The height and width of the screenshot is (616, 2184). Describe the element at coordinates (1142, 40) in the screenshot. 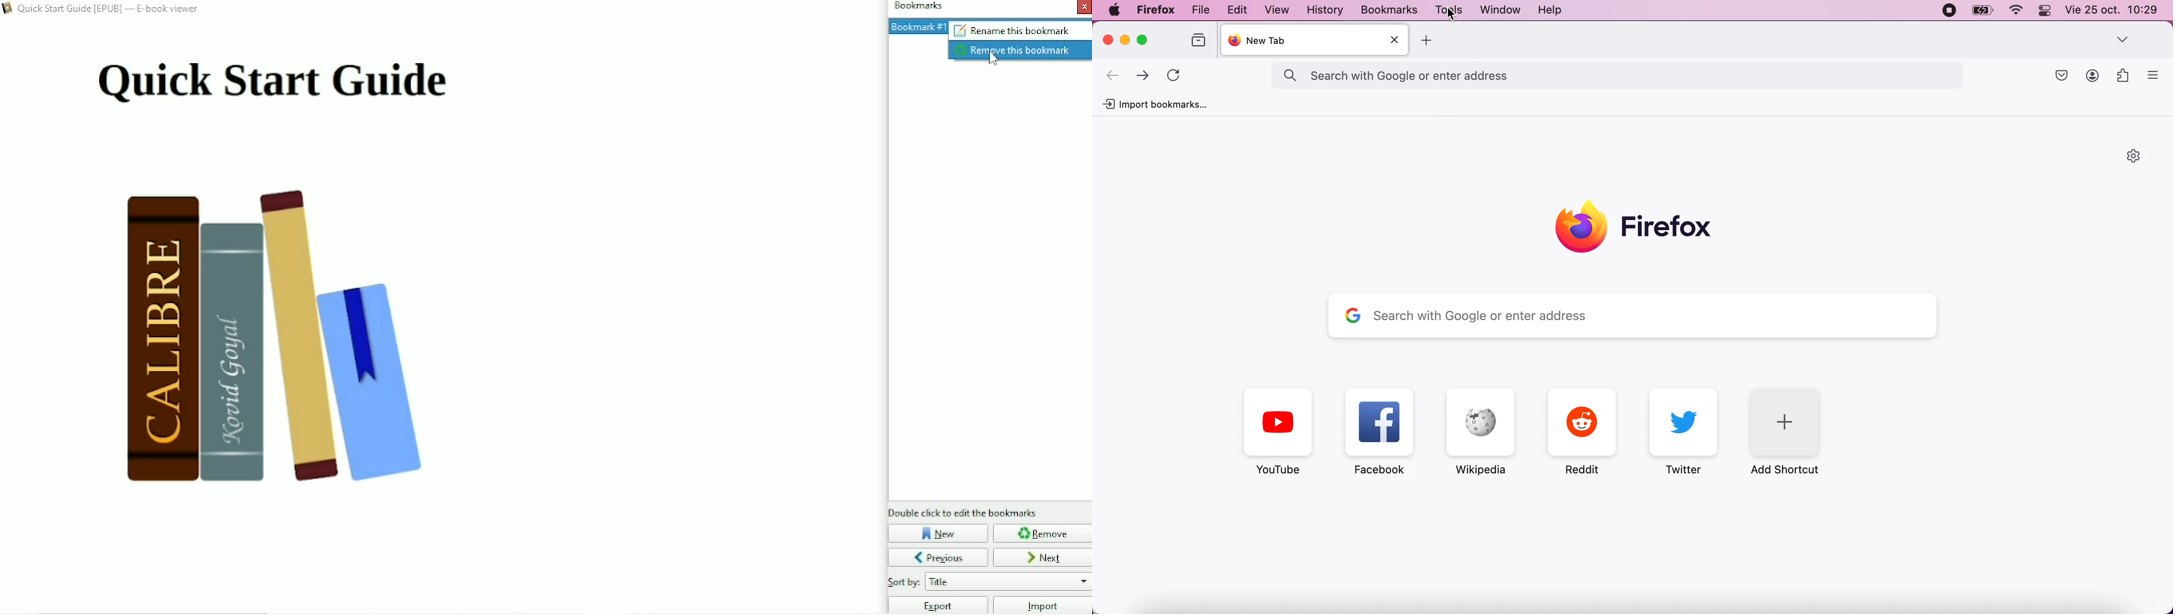

I see `Maximize` at that location.